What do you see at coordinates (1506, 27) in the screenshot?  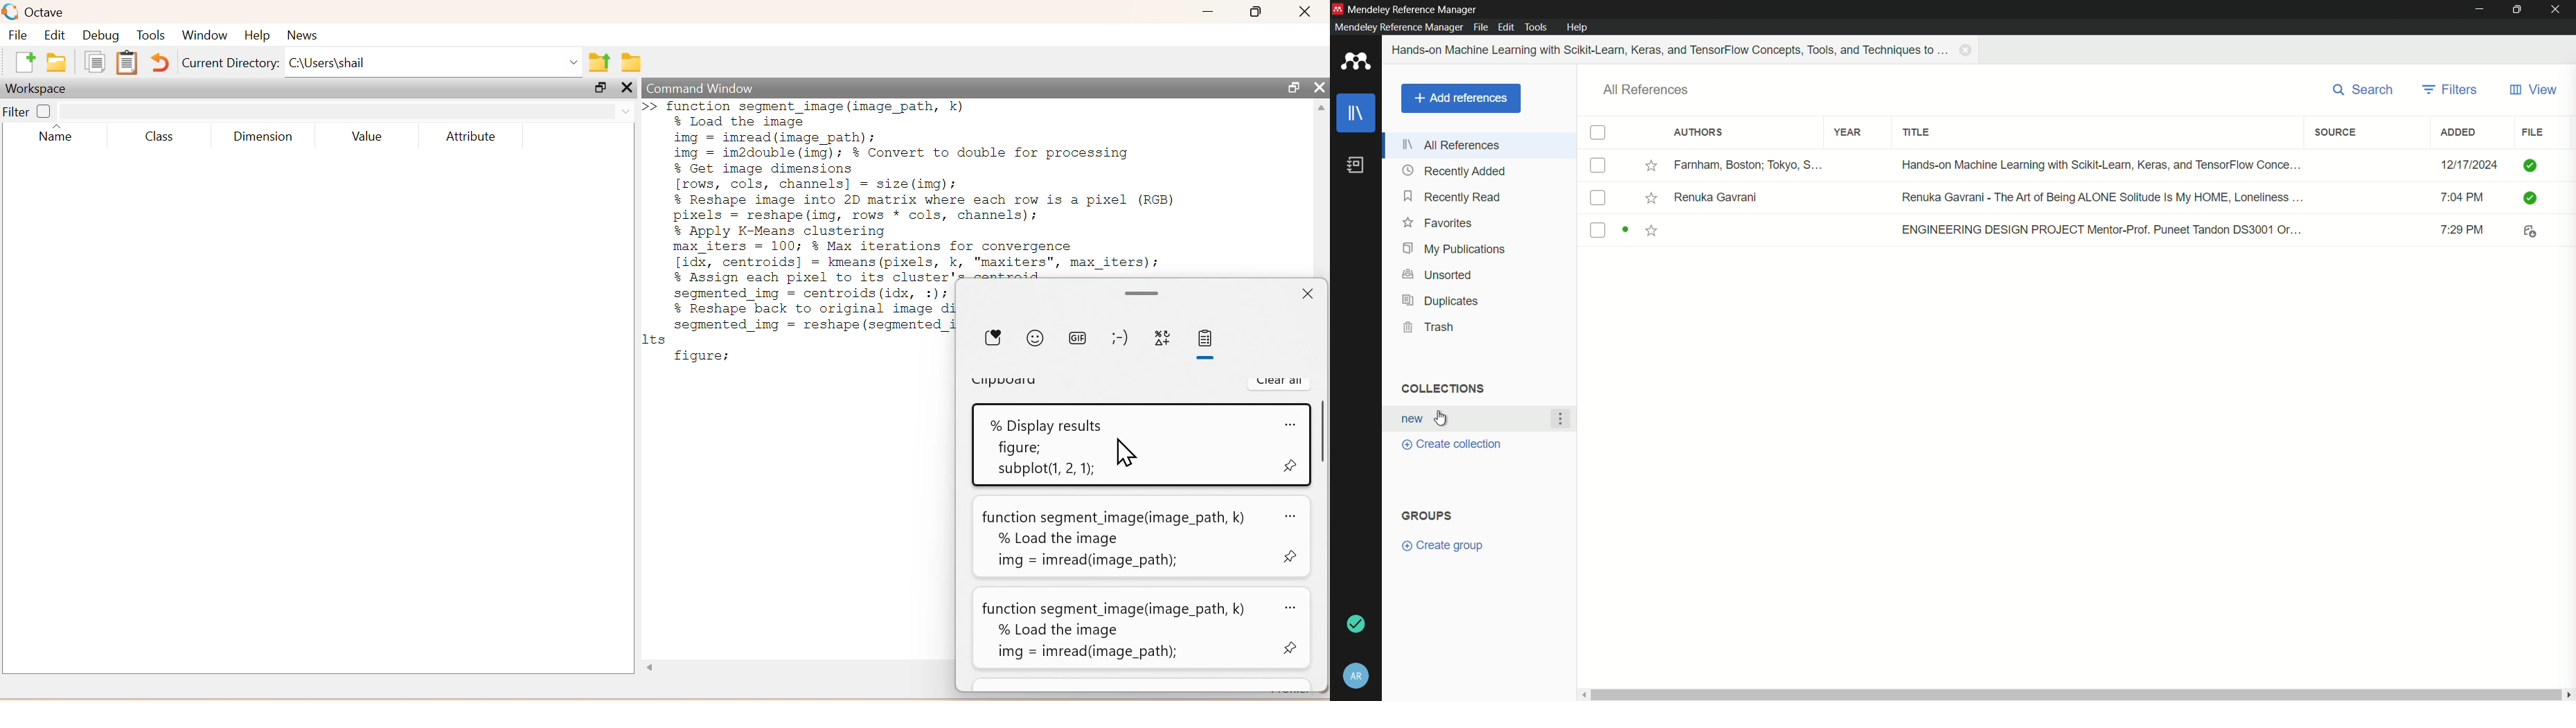 I see `edit menu` at bounding box center [1506, 27].